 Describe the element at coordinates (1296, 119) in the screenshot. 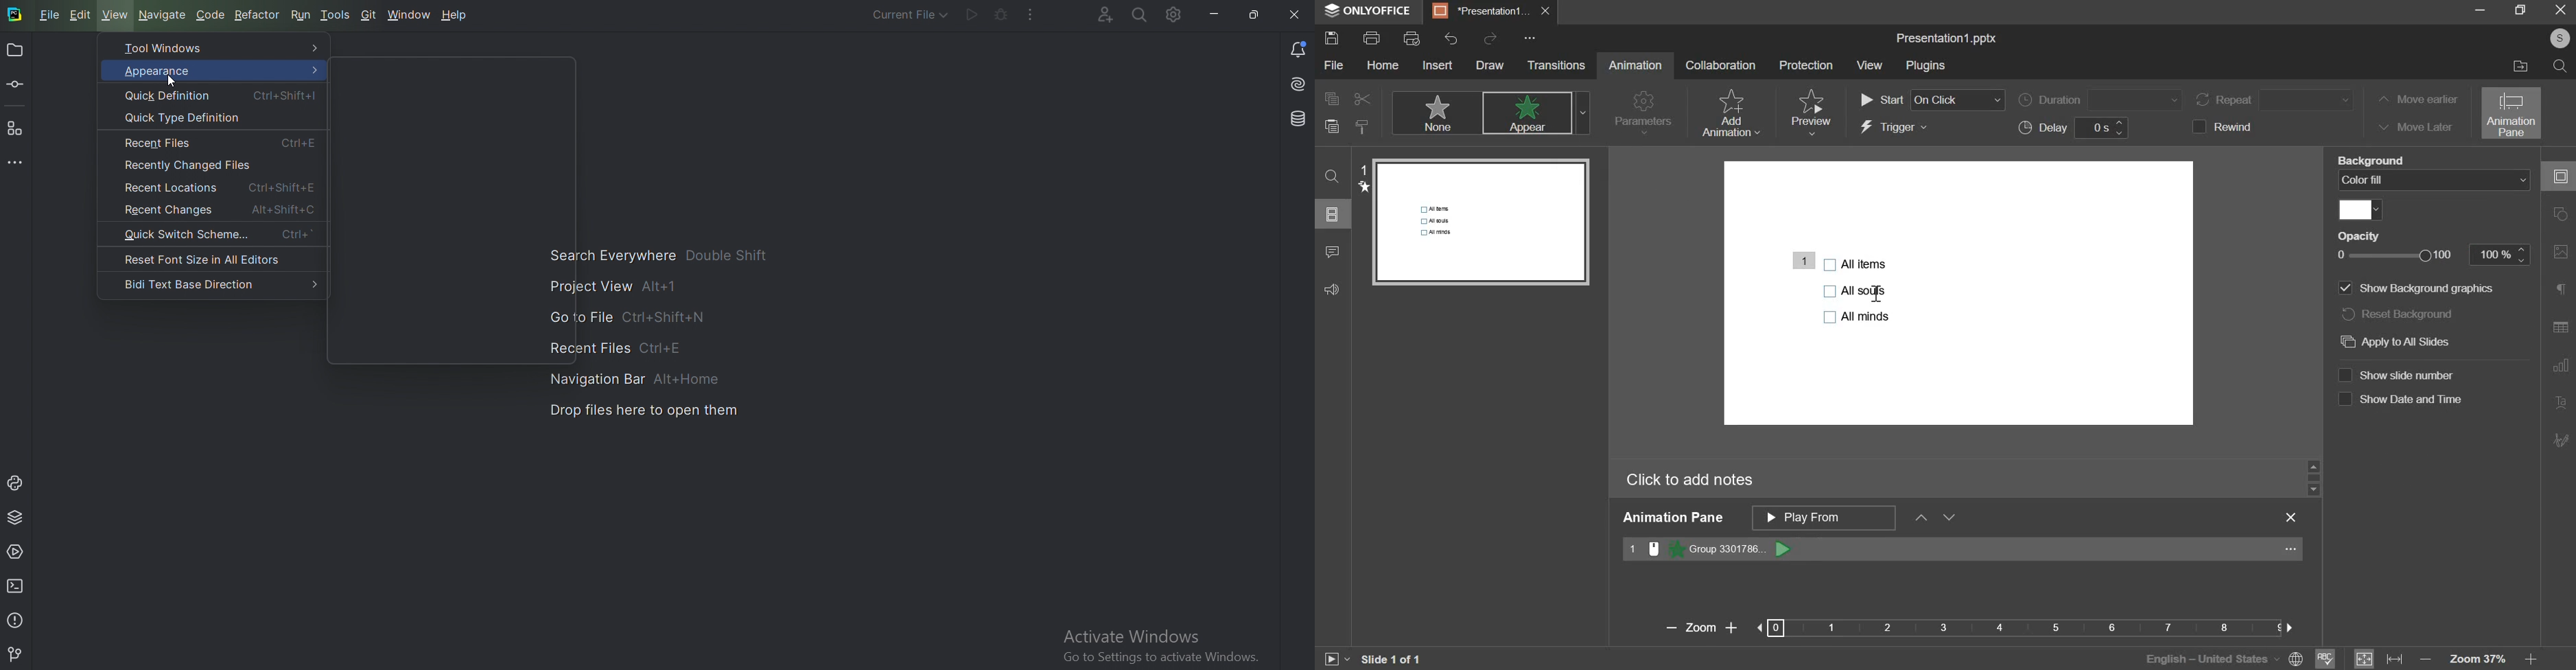

I see `Database` at that location.